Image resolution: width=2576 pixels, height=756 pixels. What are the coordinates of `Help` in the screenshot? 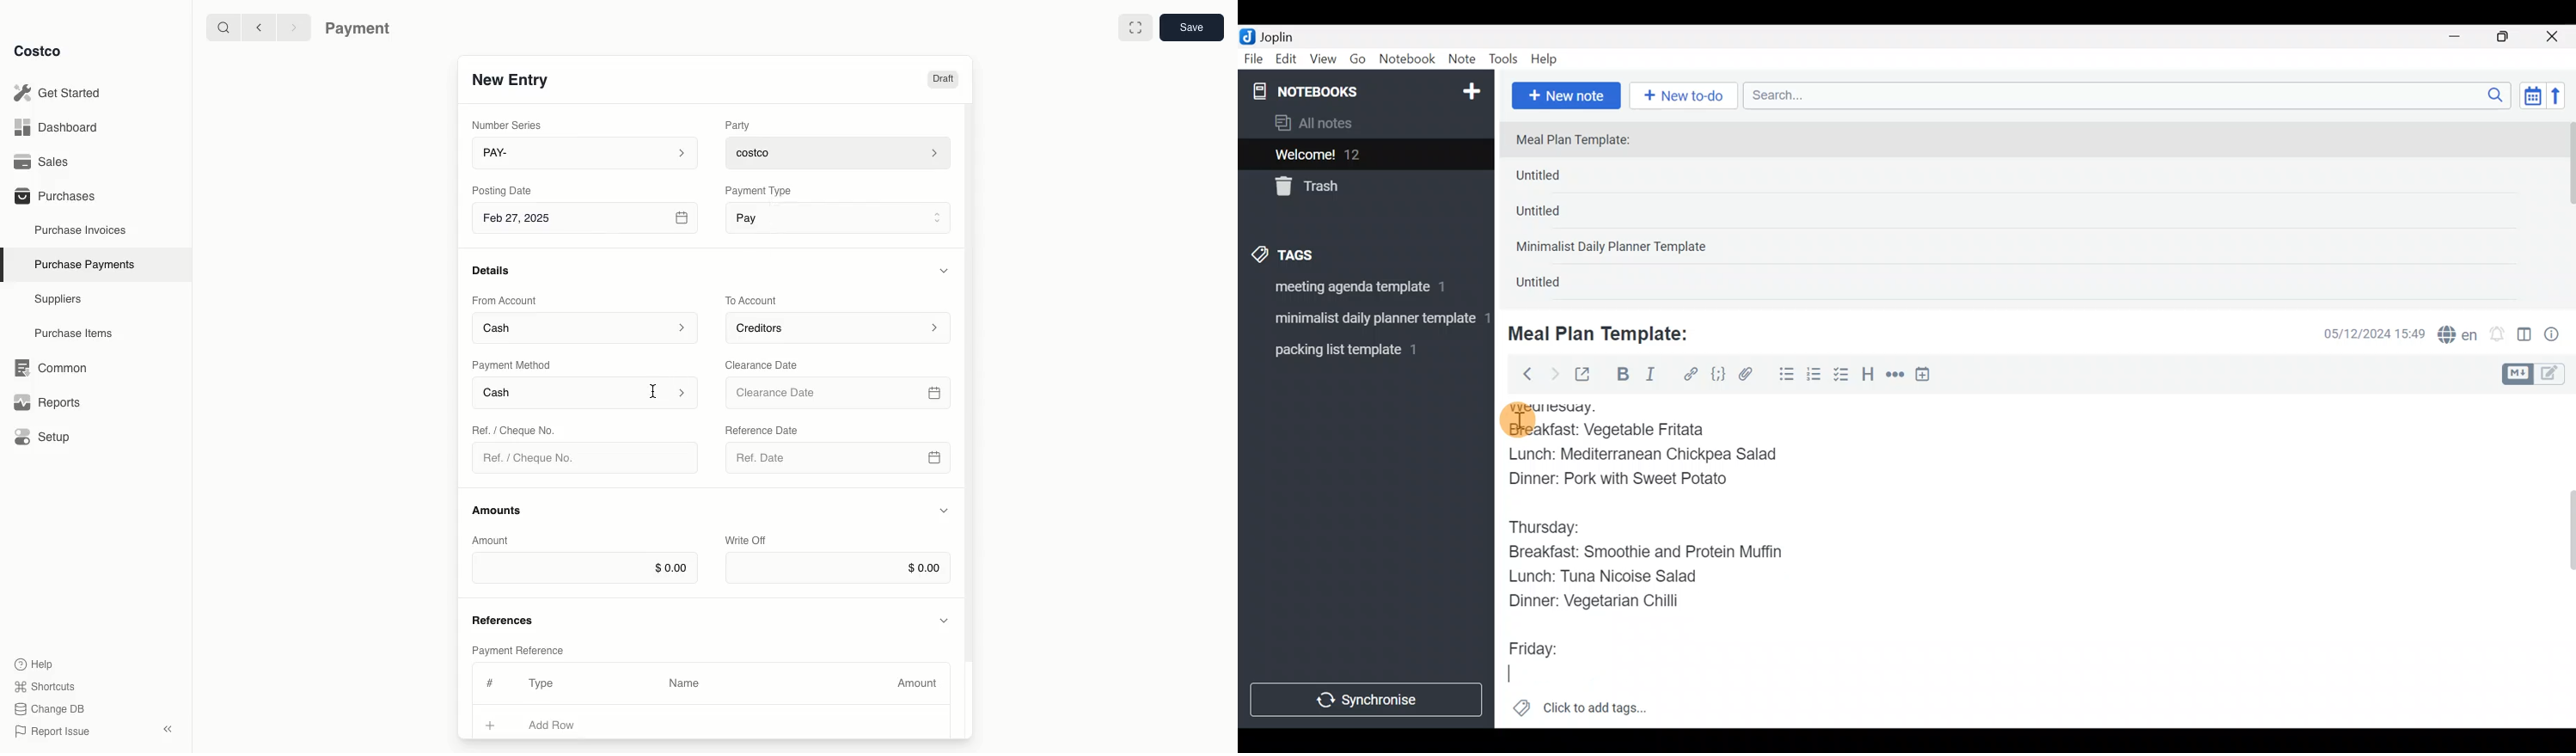 It's located at (34, 663).